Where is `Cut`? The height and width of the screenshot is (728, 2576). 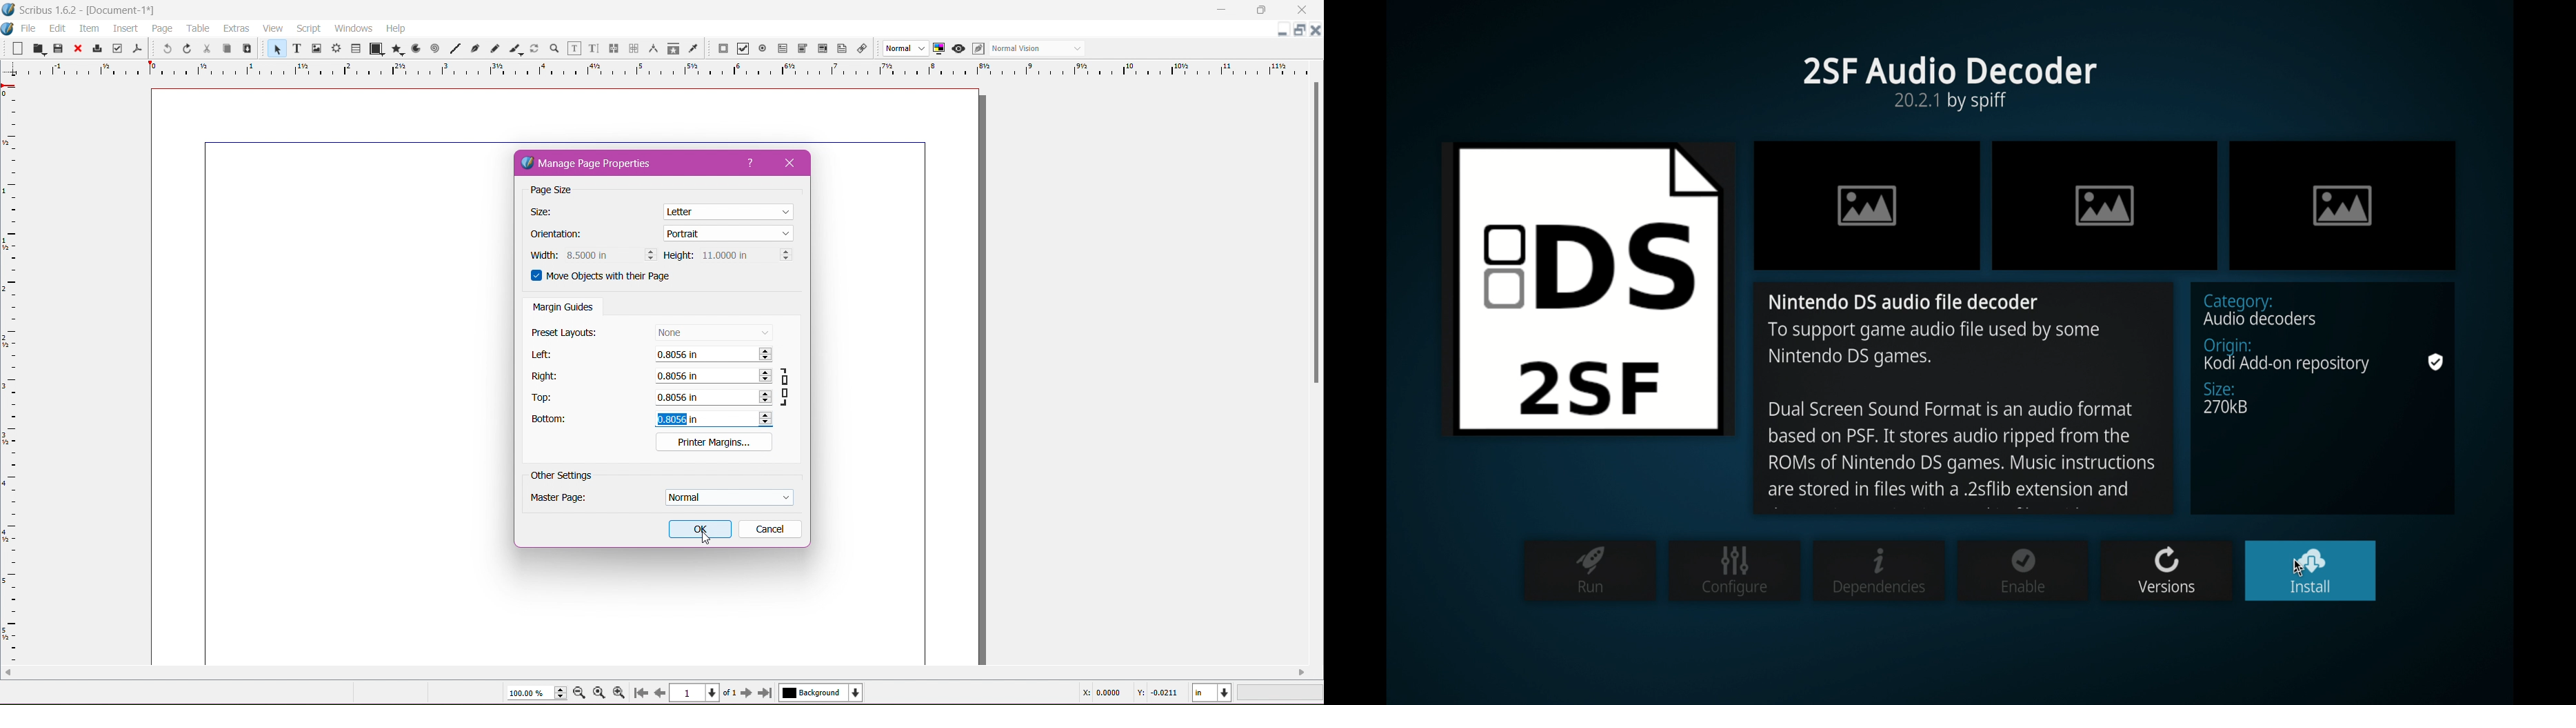
Cut is located at coordinates (206, 49).